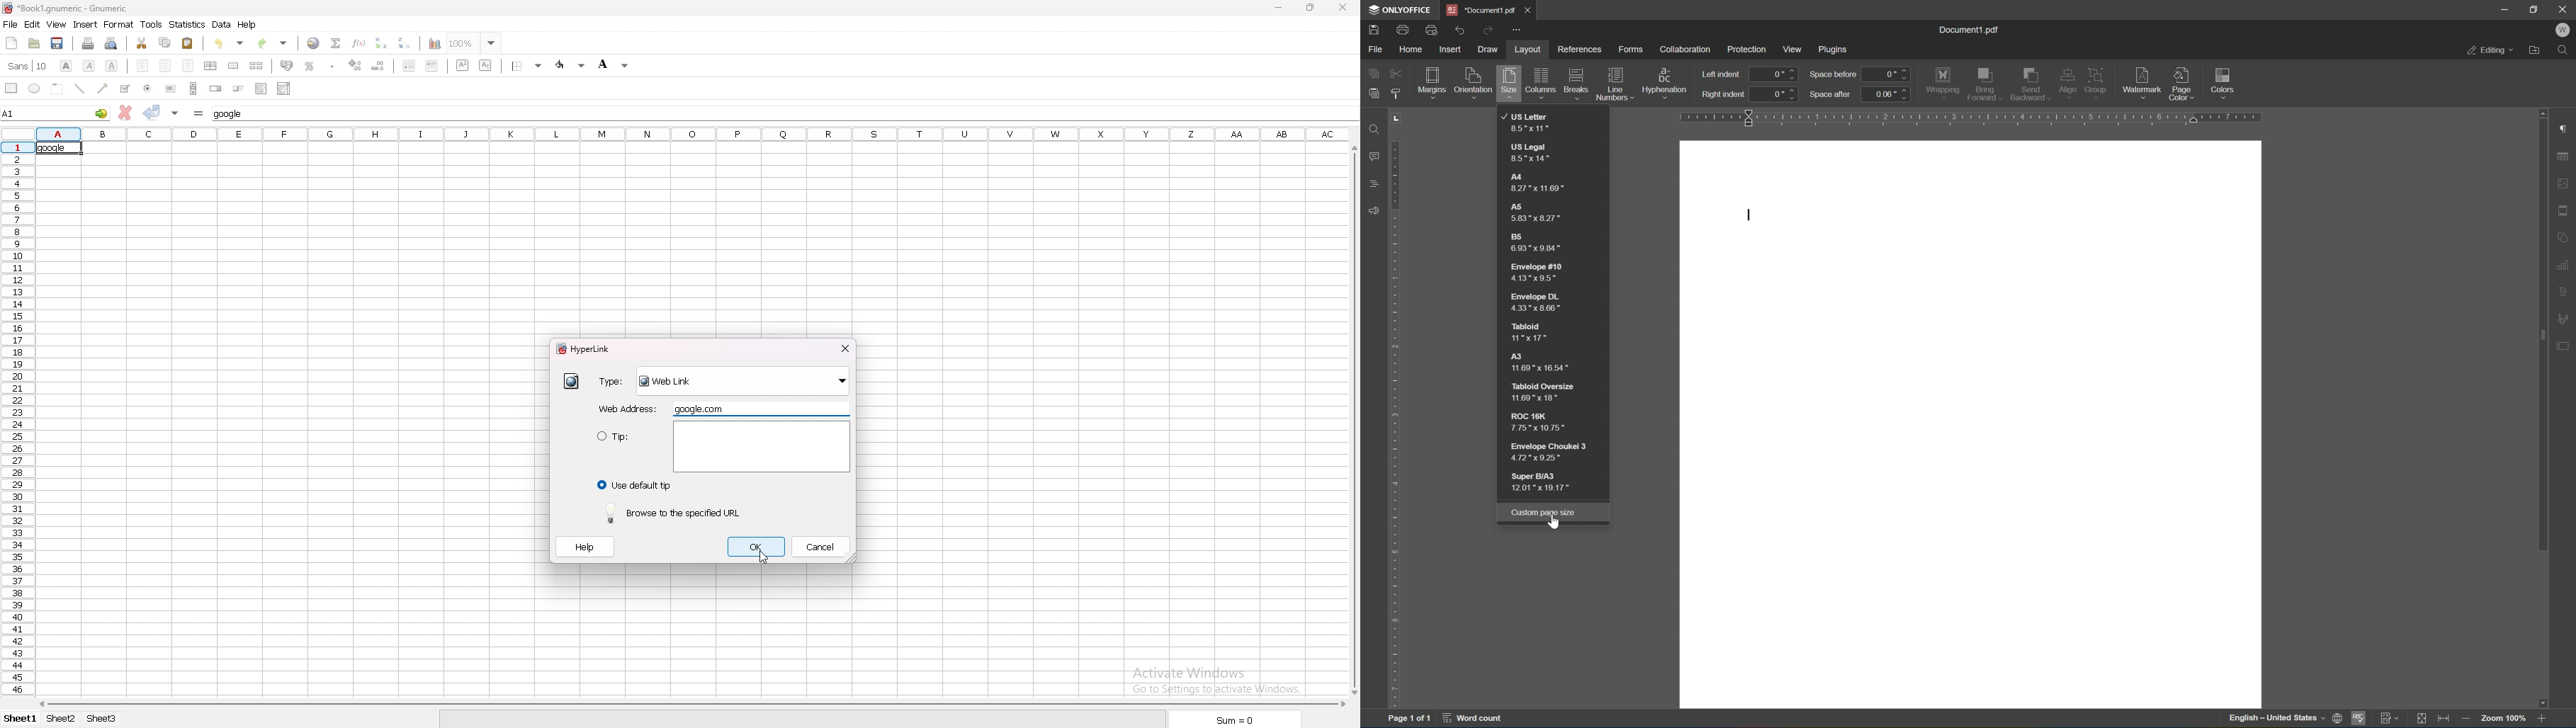 The height and width of the screenshot is (728, 2576). What do you see at coordinates (2566, 128) in the screenshot?
I see `paragraph settings` at bounding box center [2566, 128].